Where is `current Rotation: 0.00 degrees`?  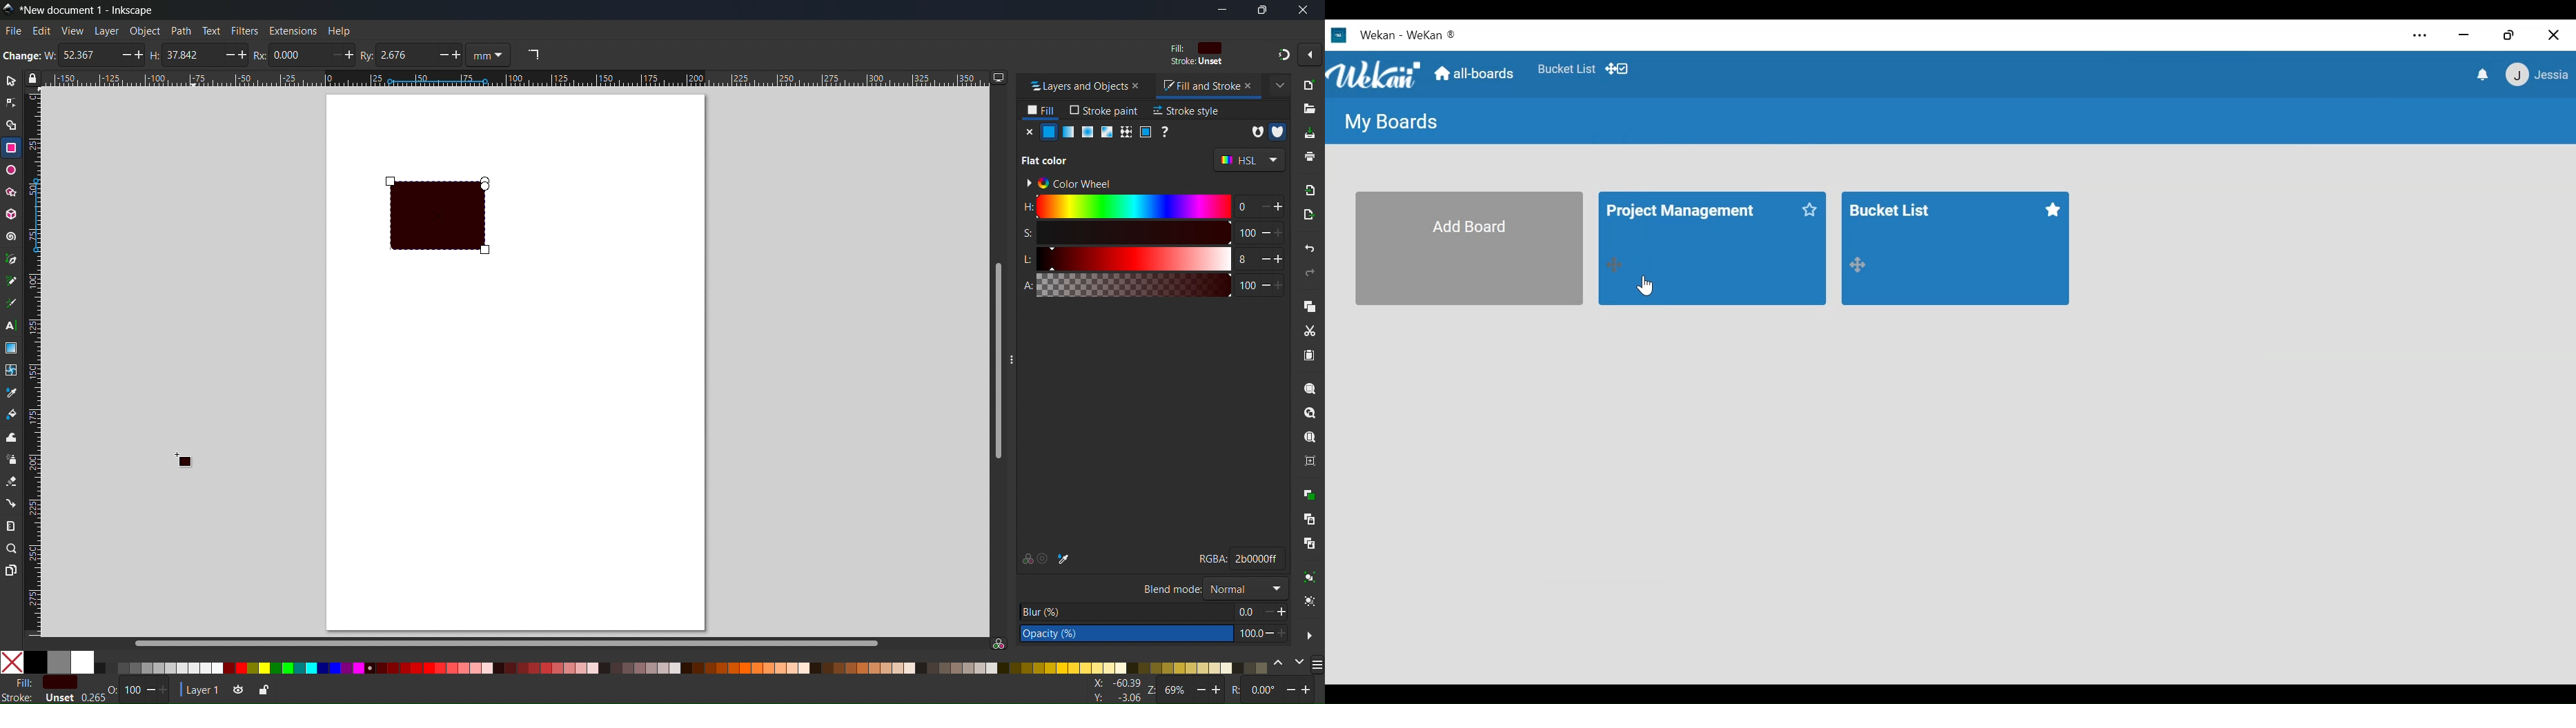 current Rotation: 0.00 degrees is located at coordinates (1265, 692).